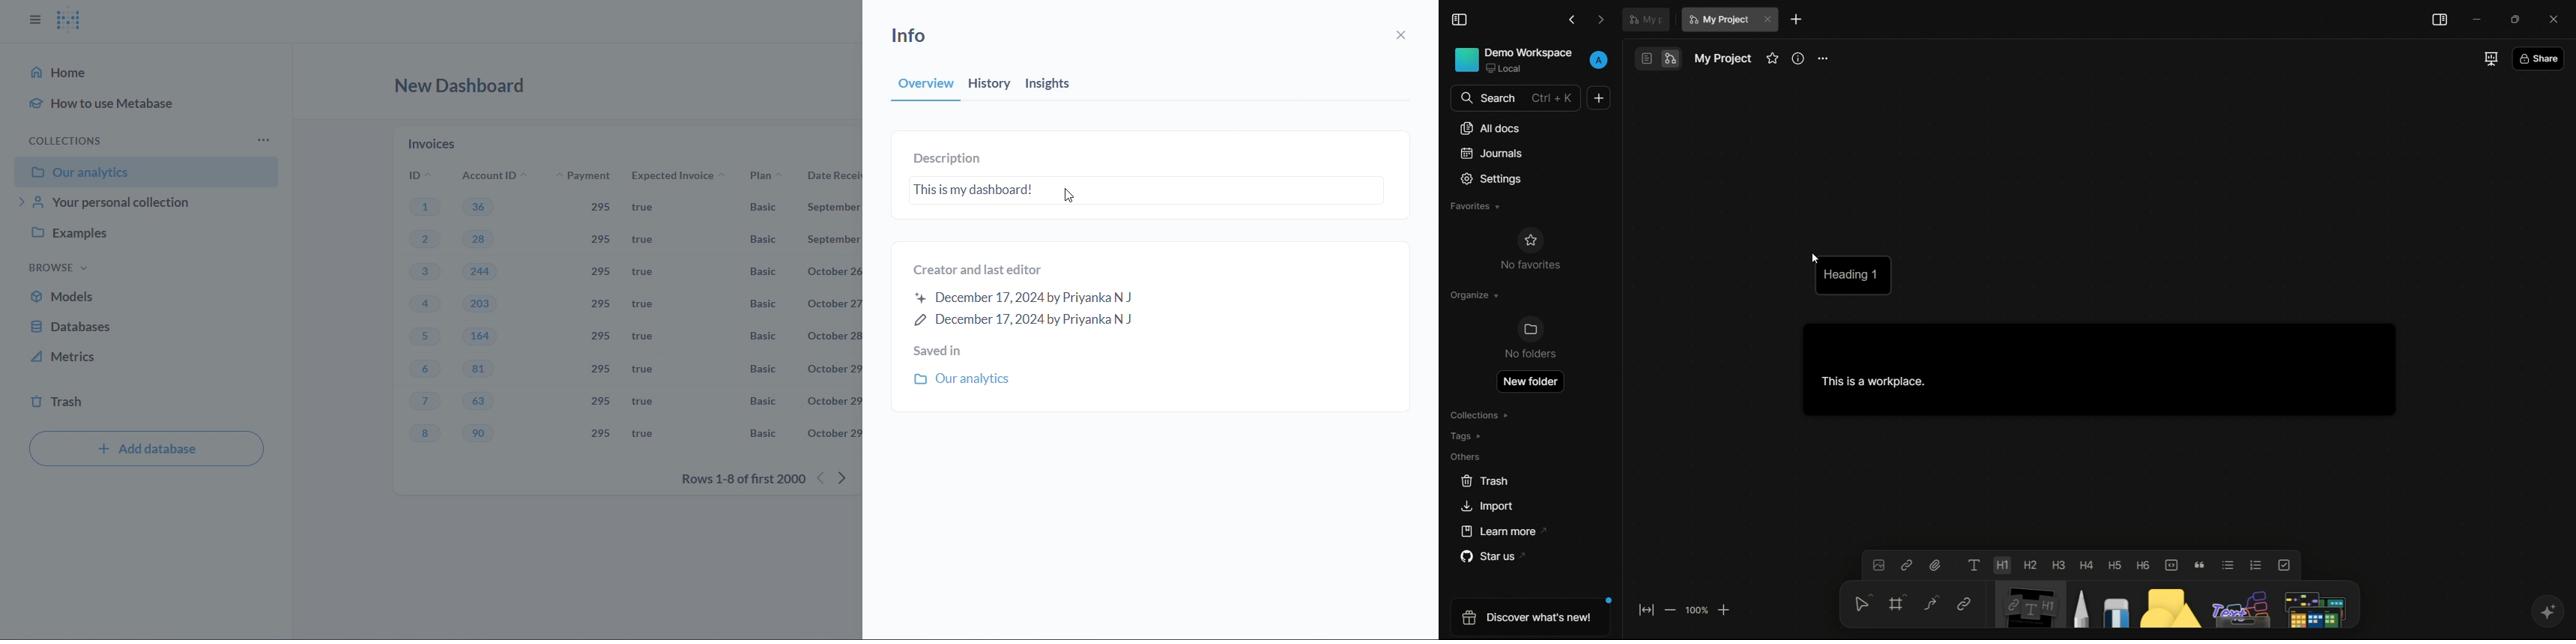  Describe the element at coordinates (642, 369) in the screenshot. I see `true` at that location.